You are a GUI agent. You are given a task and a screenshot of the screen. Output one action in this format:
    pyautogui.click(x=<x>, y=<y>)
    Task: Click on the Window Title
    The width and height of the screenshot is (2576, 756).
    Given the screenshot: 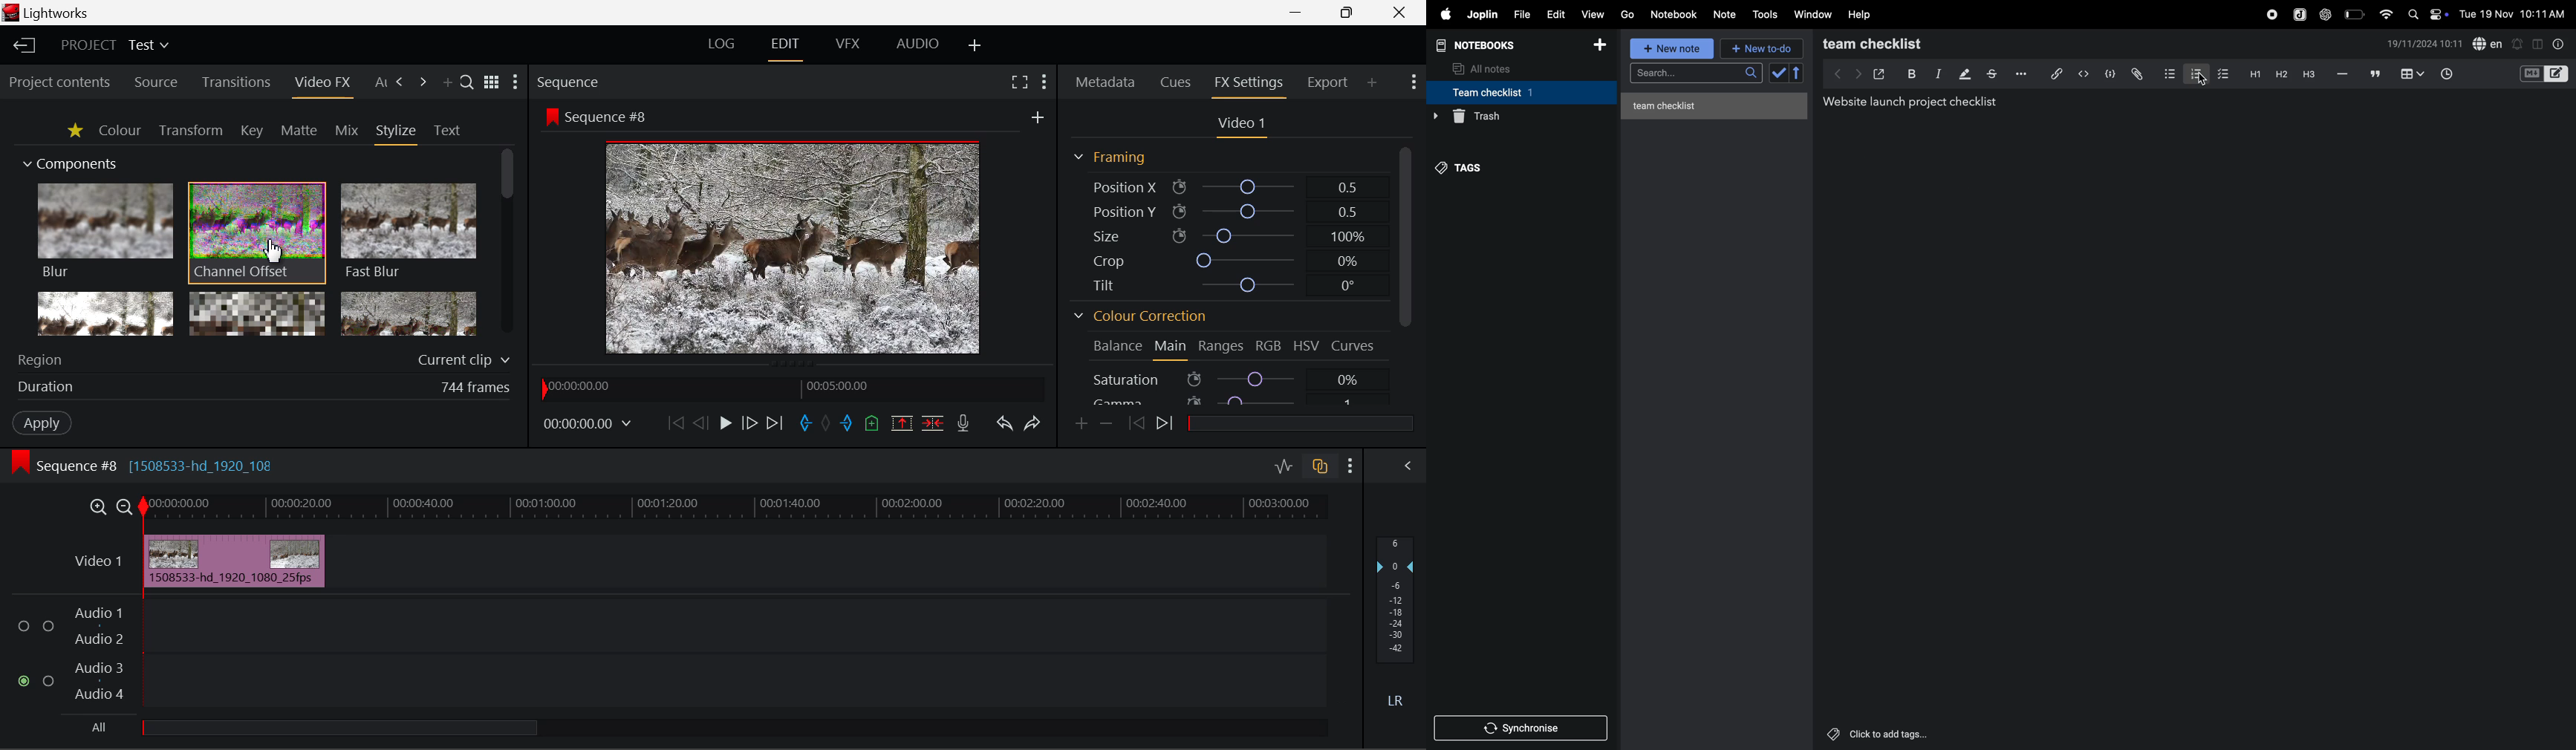 What is the action you would take?
    pyautogui.click(x=56, y=13)
    